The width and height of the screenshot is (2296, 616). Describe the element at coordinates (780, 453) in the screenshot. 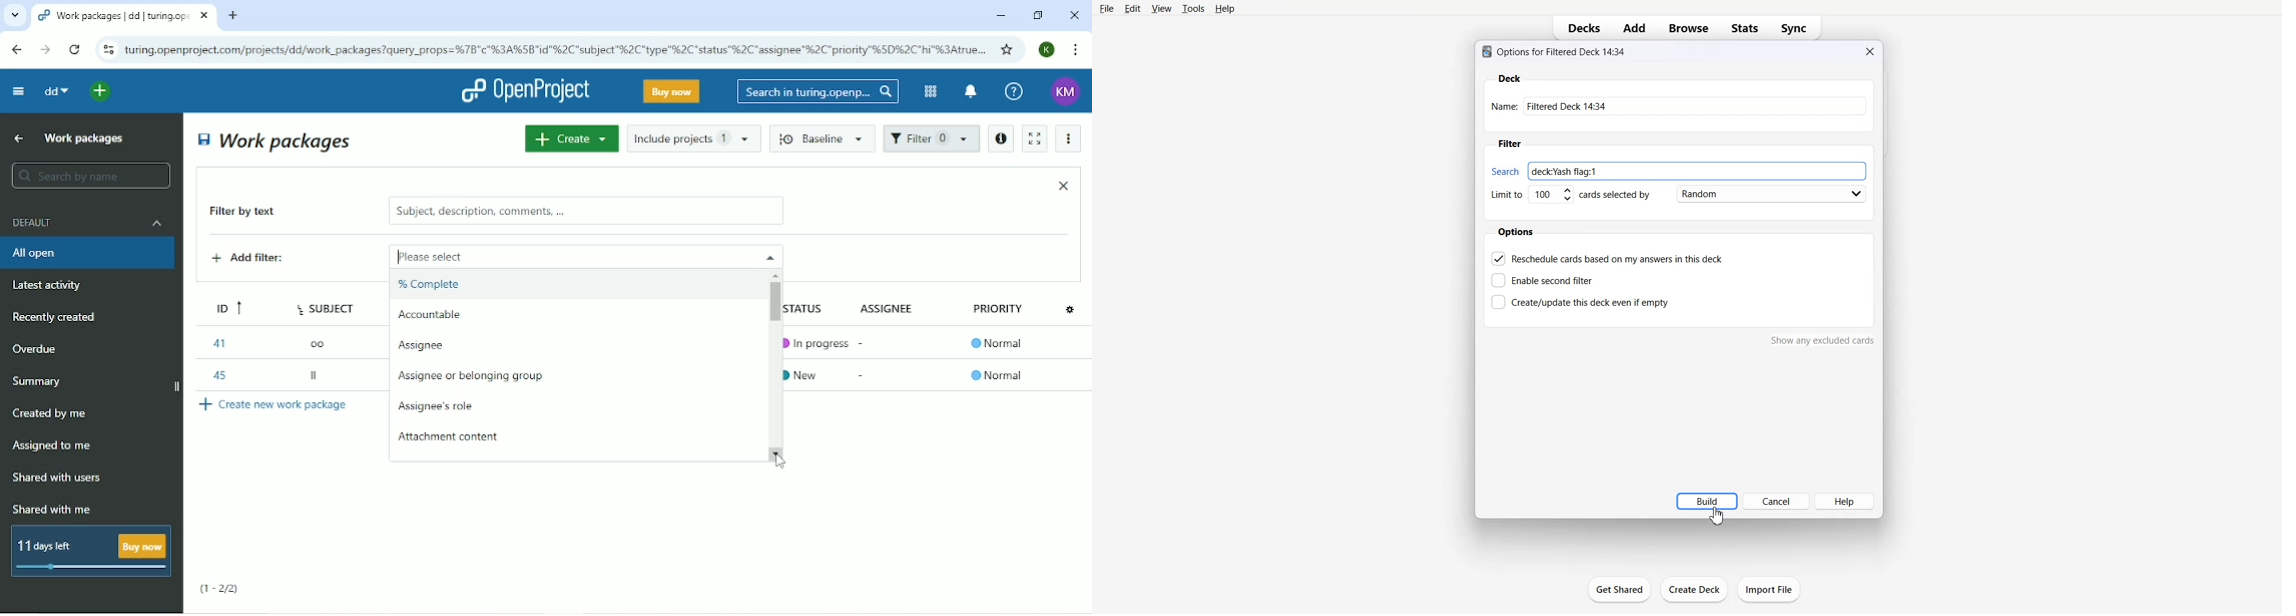

I see `scroll down` at that location.